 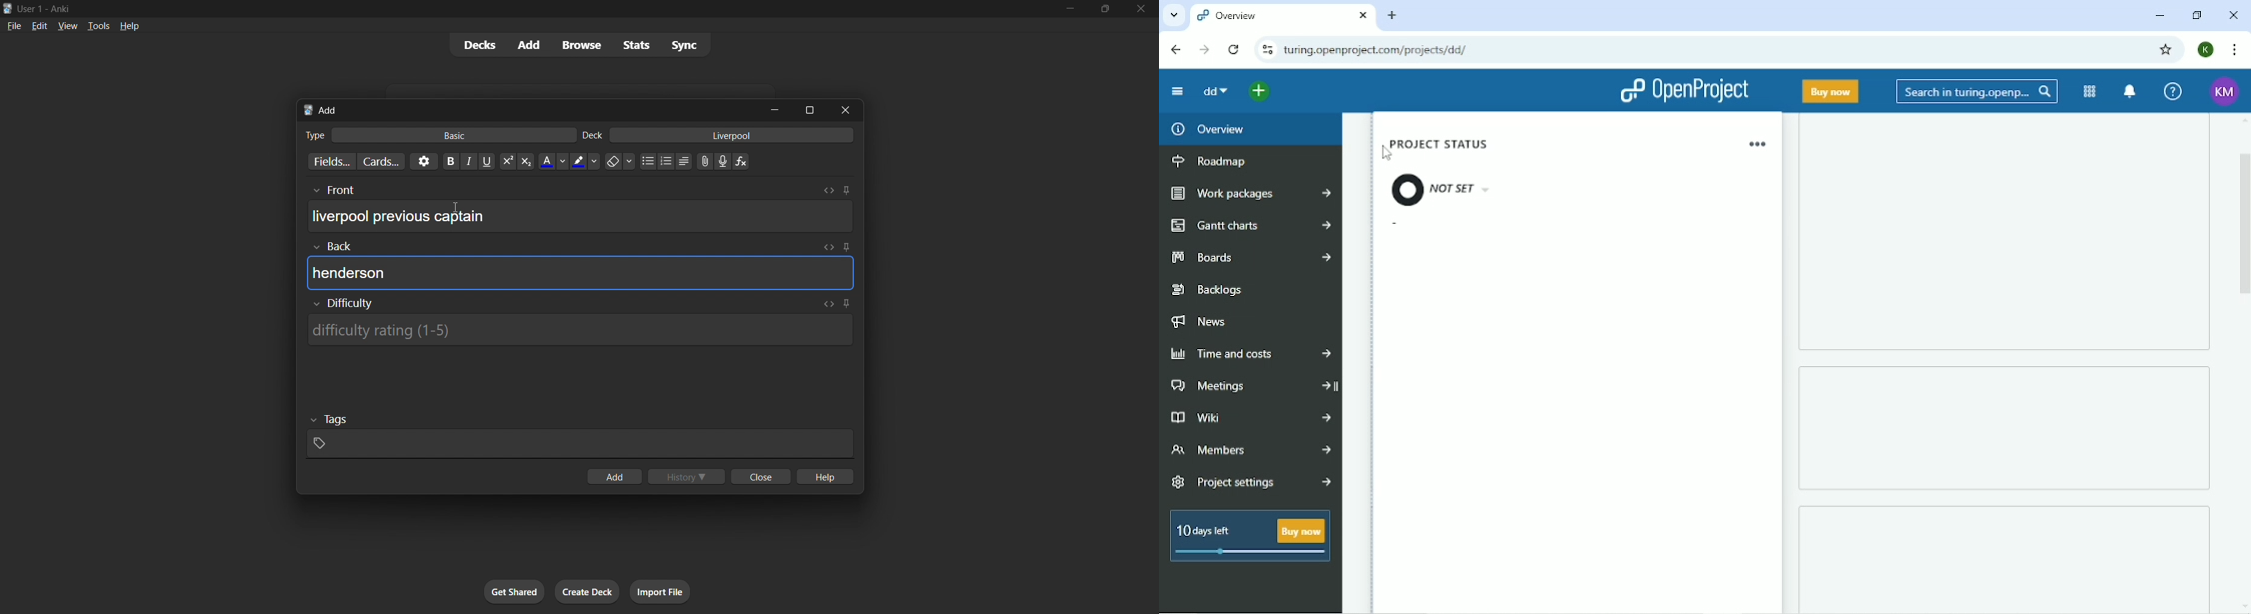 I want to click on minimize, so click(x=1068, y=10).